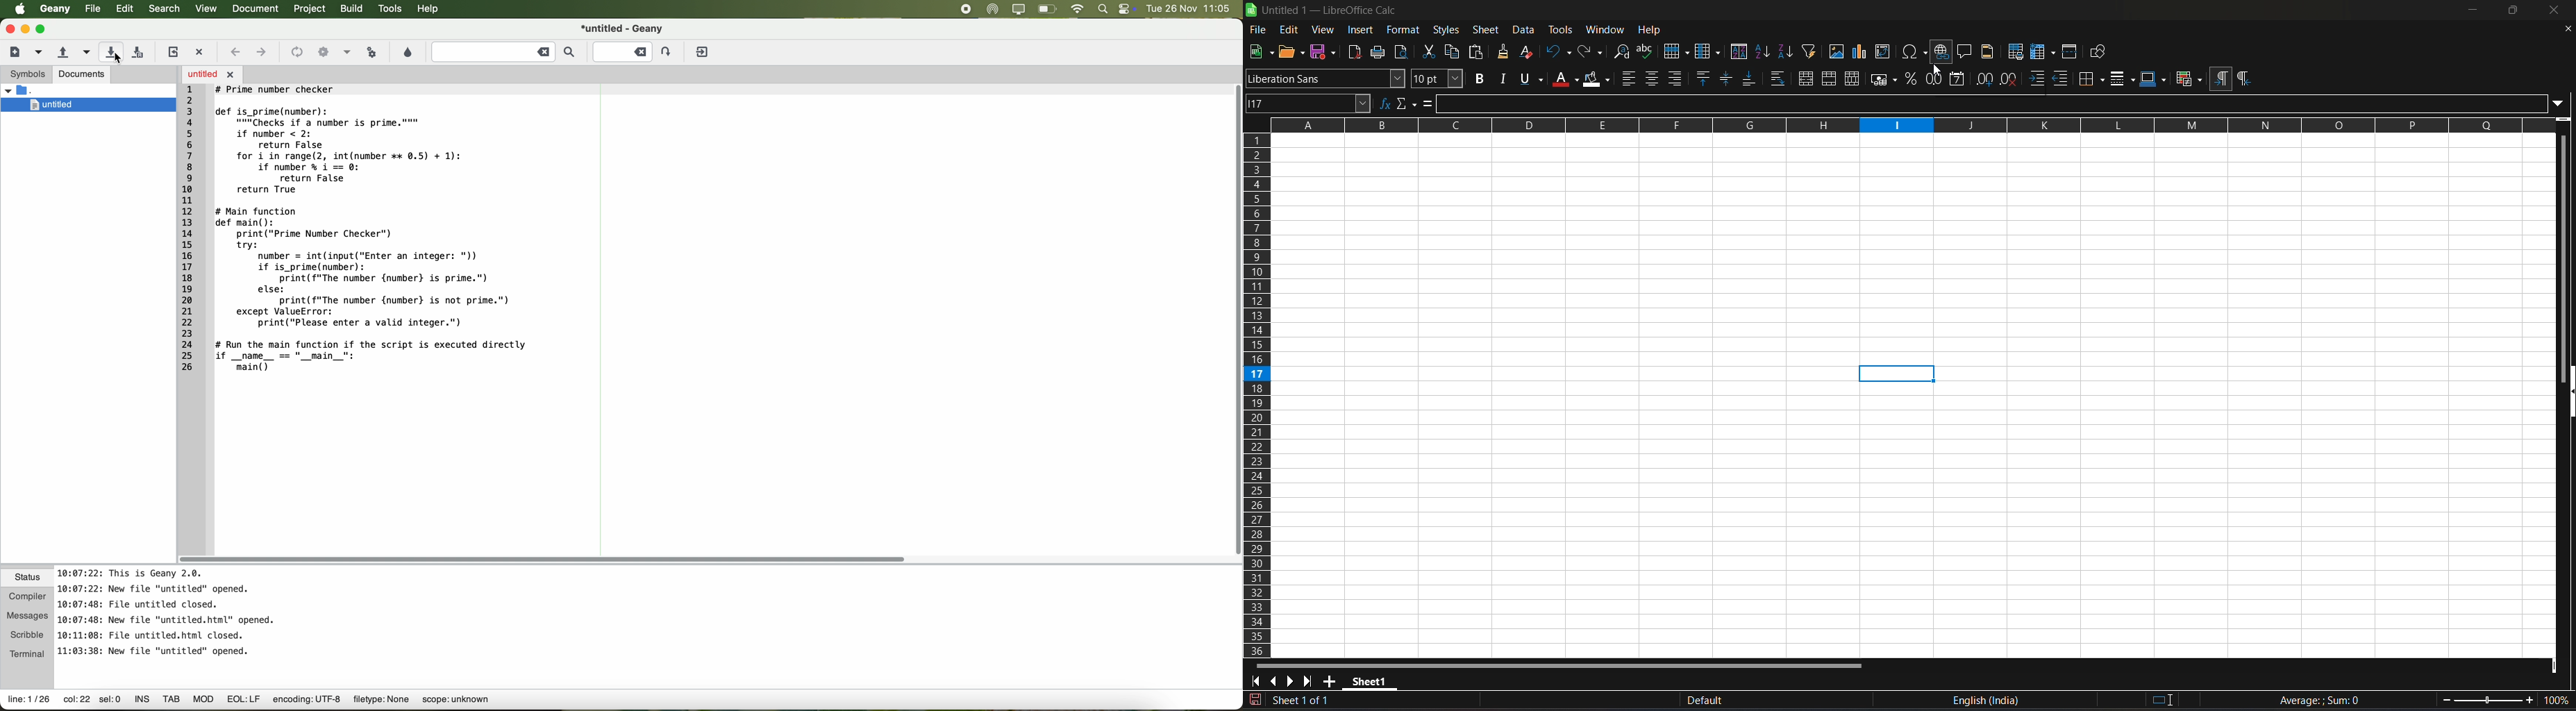 This screenshot has width=2576, height=728. What do you see at coordinates (1407, 103) in the screenshot?
I see `select function` at bounding box center [1407, 103].